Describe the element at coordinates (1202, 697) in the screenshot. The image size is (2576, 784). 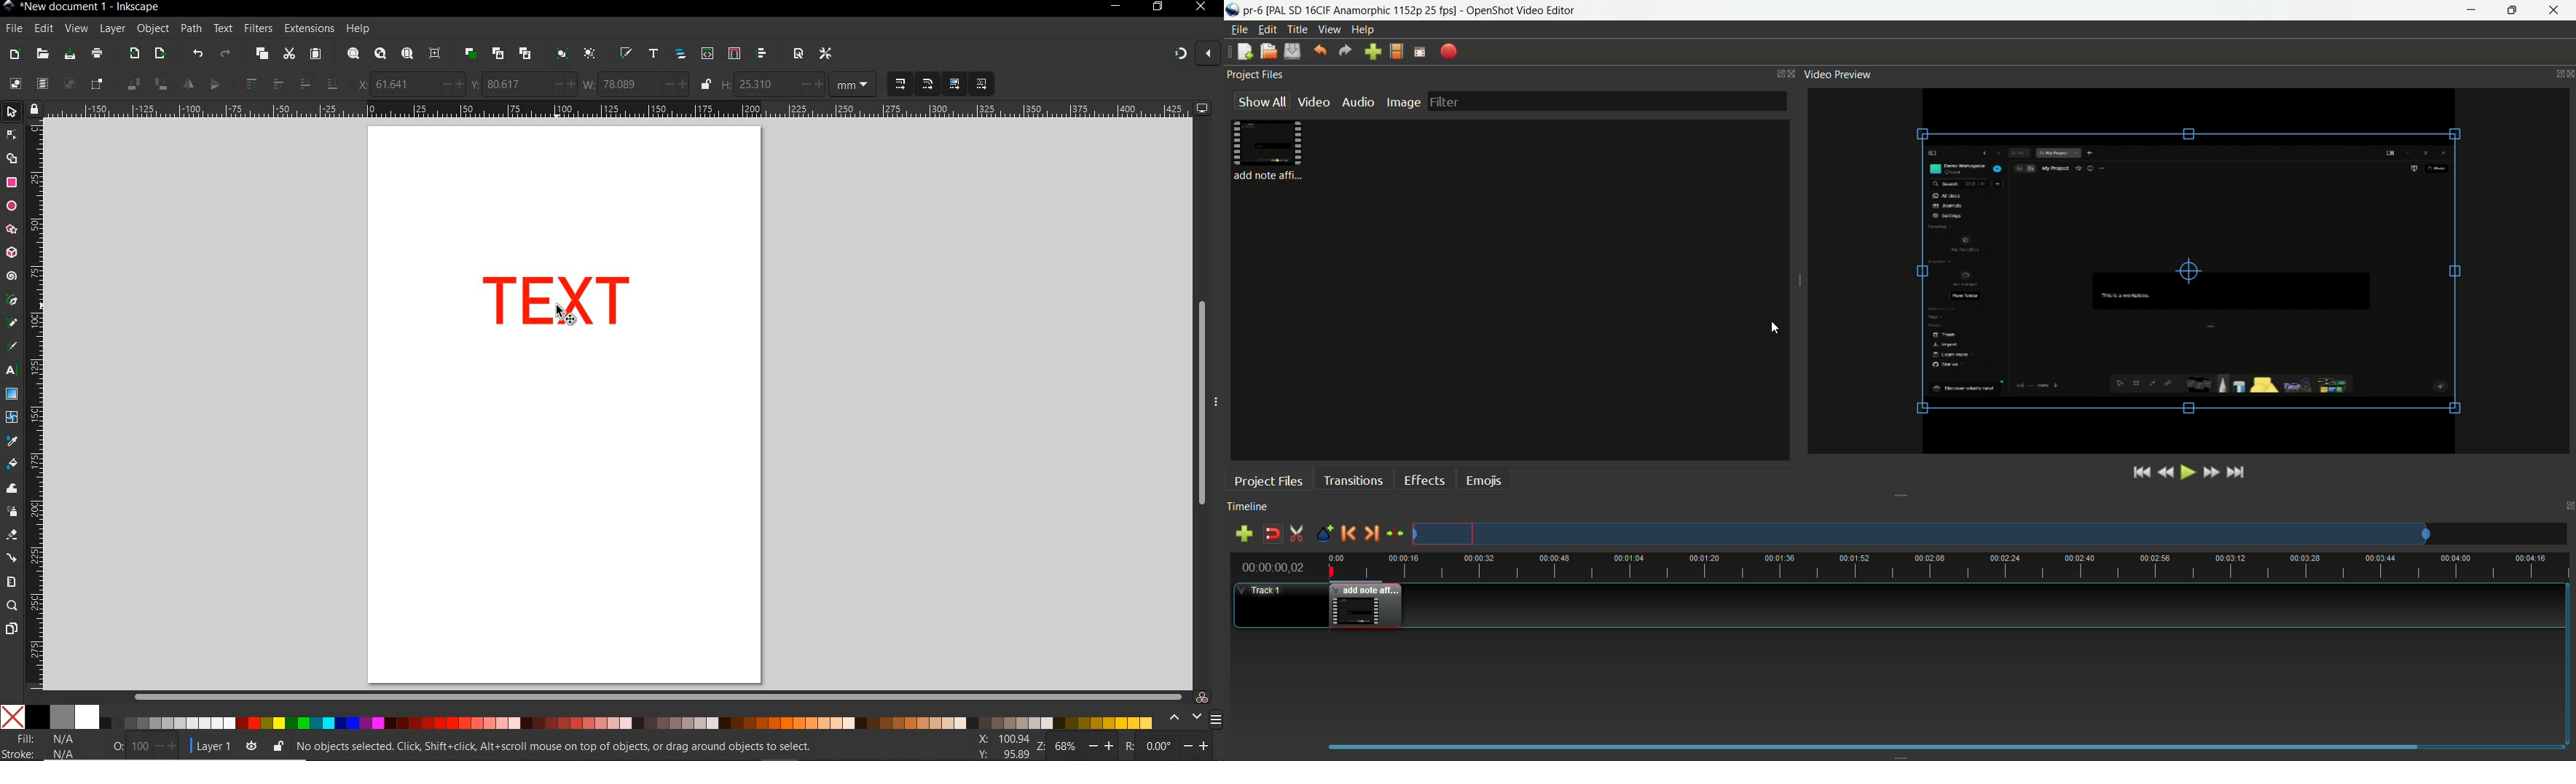
I see `color managed code` at that location.